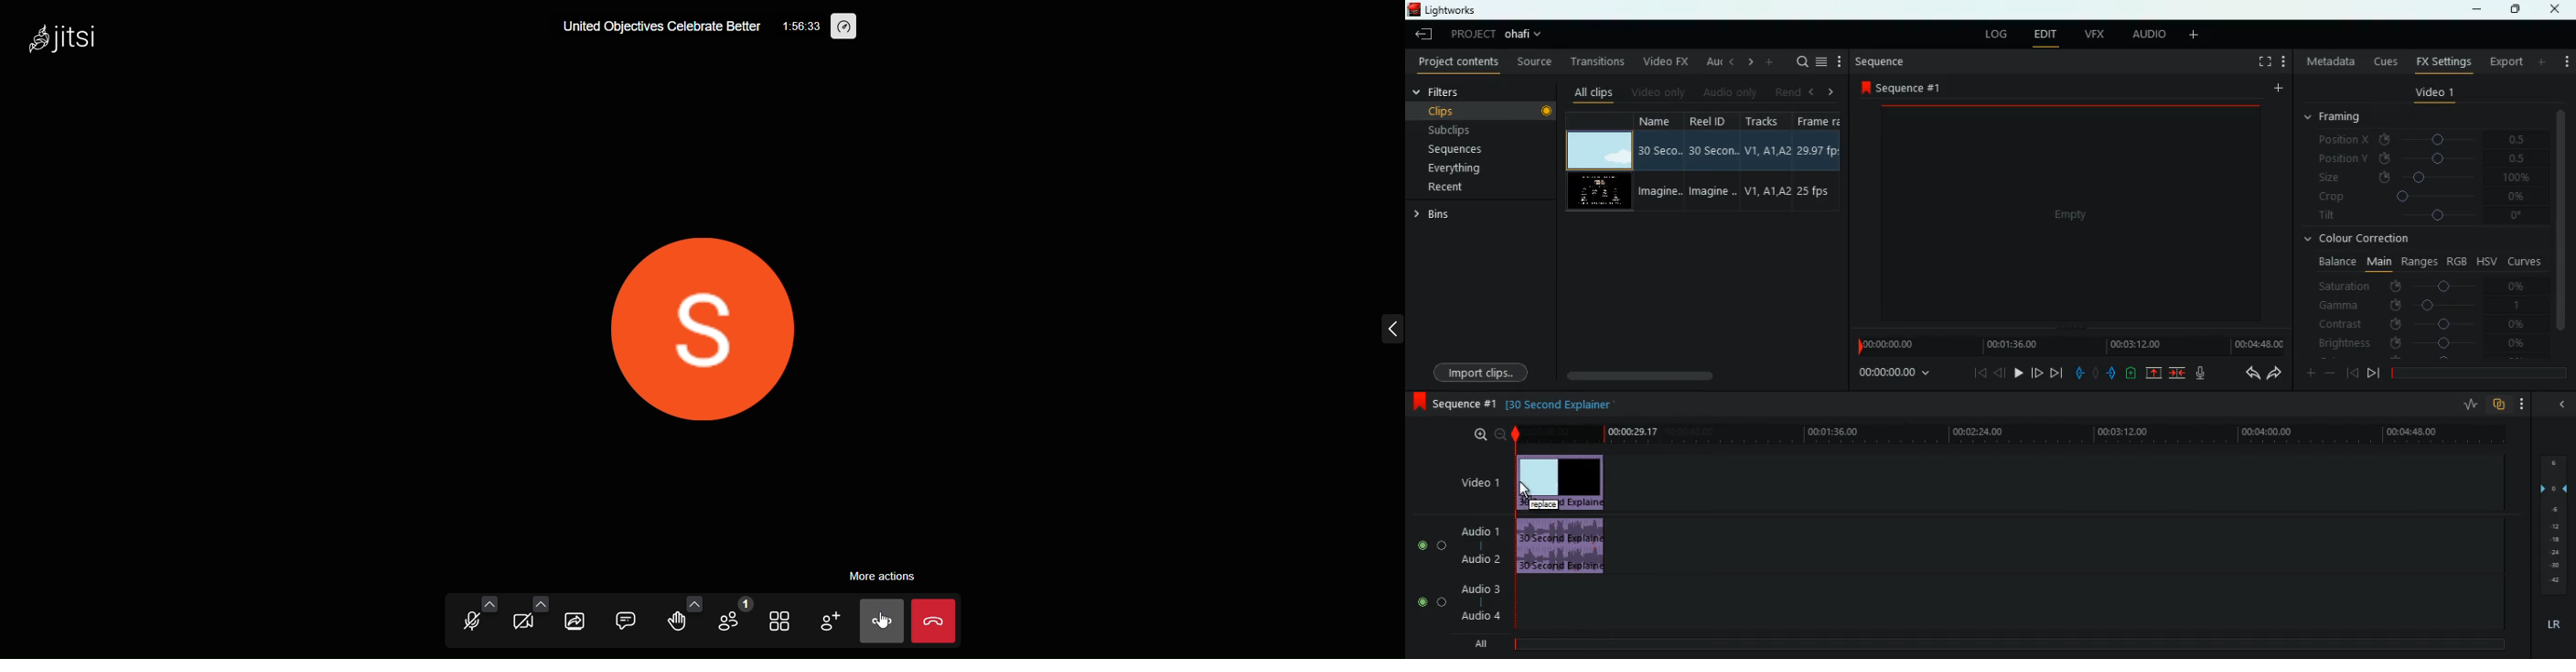 The height and width of the screenshot is (672, 2576). I want to click on audio, so click(2148, 36).